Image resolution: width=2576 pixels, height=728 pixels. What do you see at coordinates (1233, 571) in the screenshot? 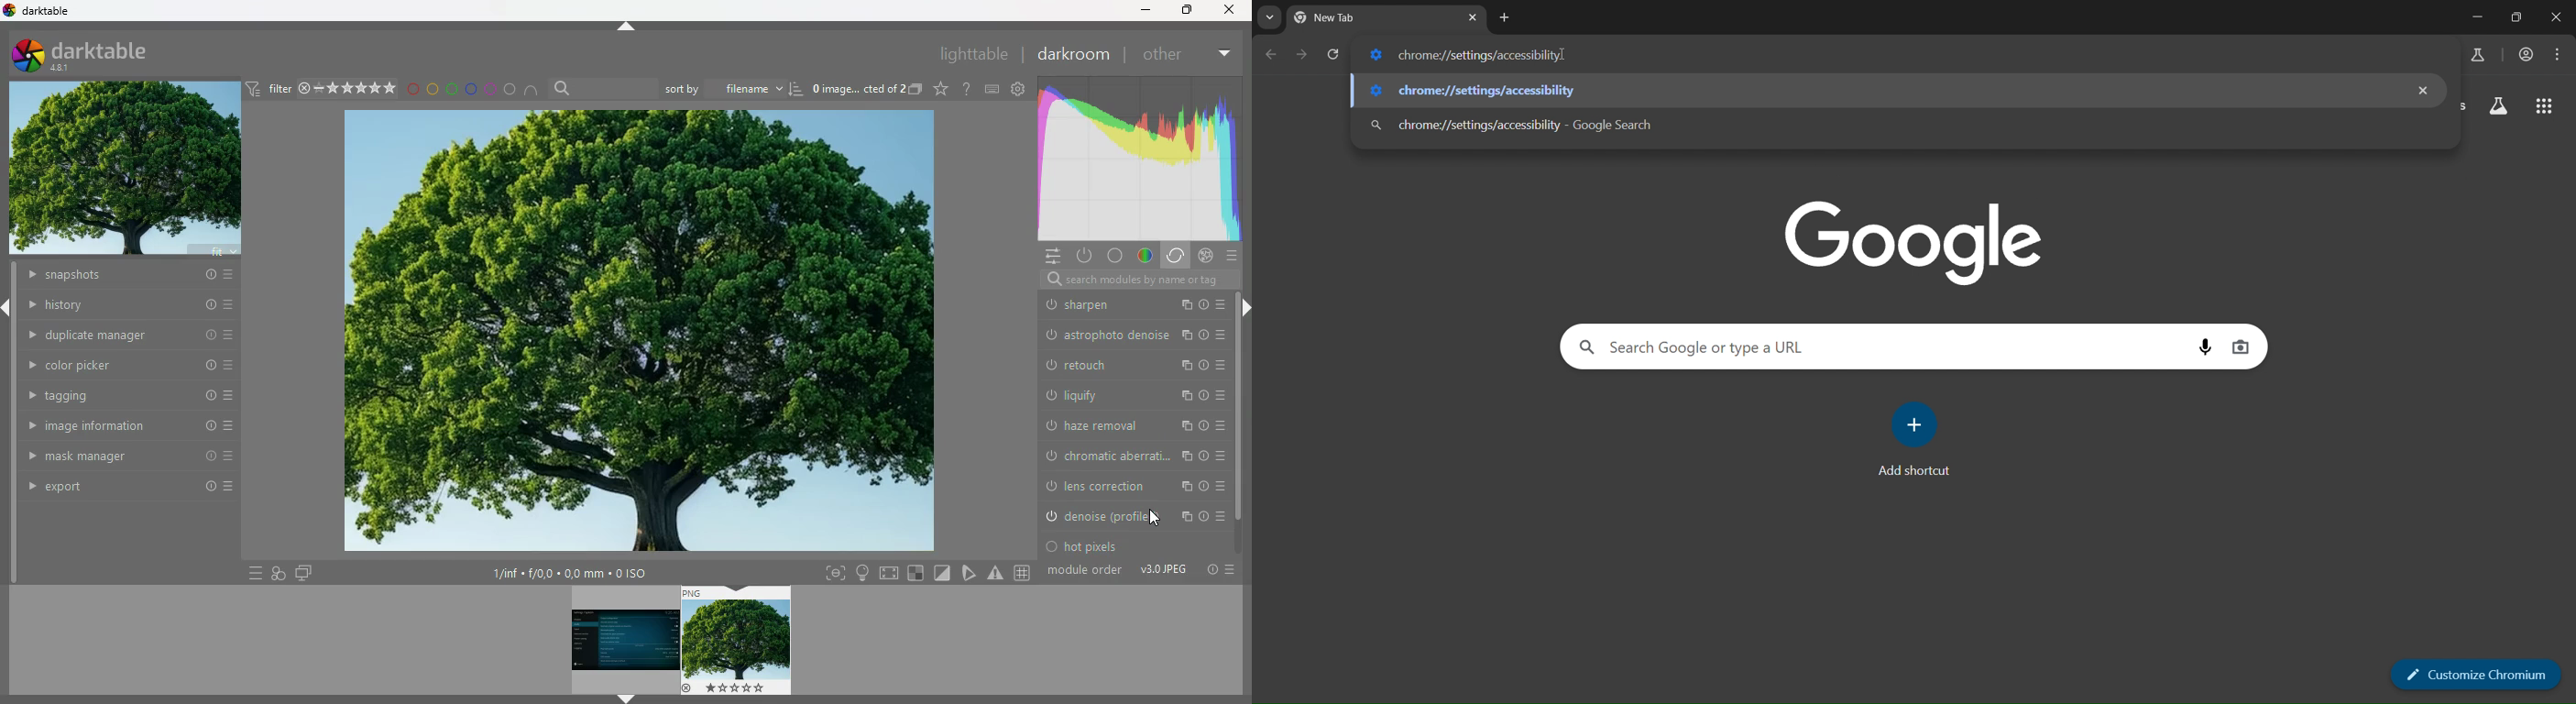
I see `more` at bounding box center [1233, 571].